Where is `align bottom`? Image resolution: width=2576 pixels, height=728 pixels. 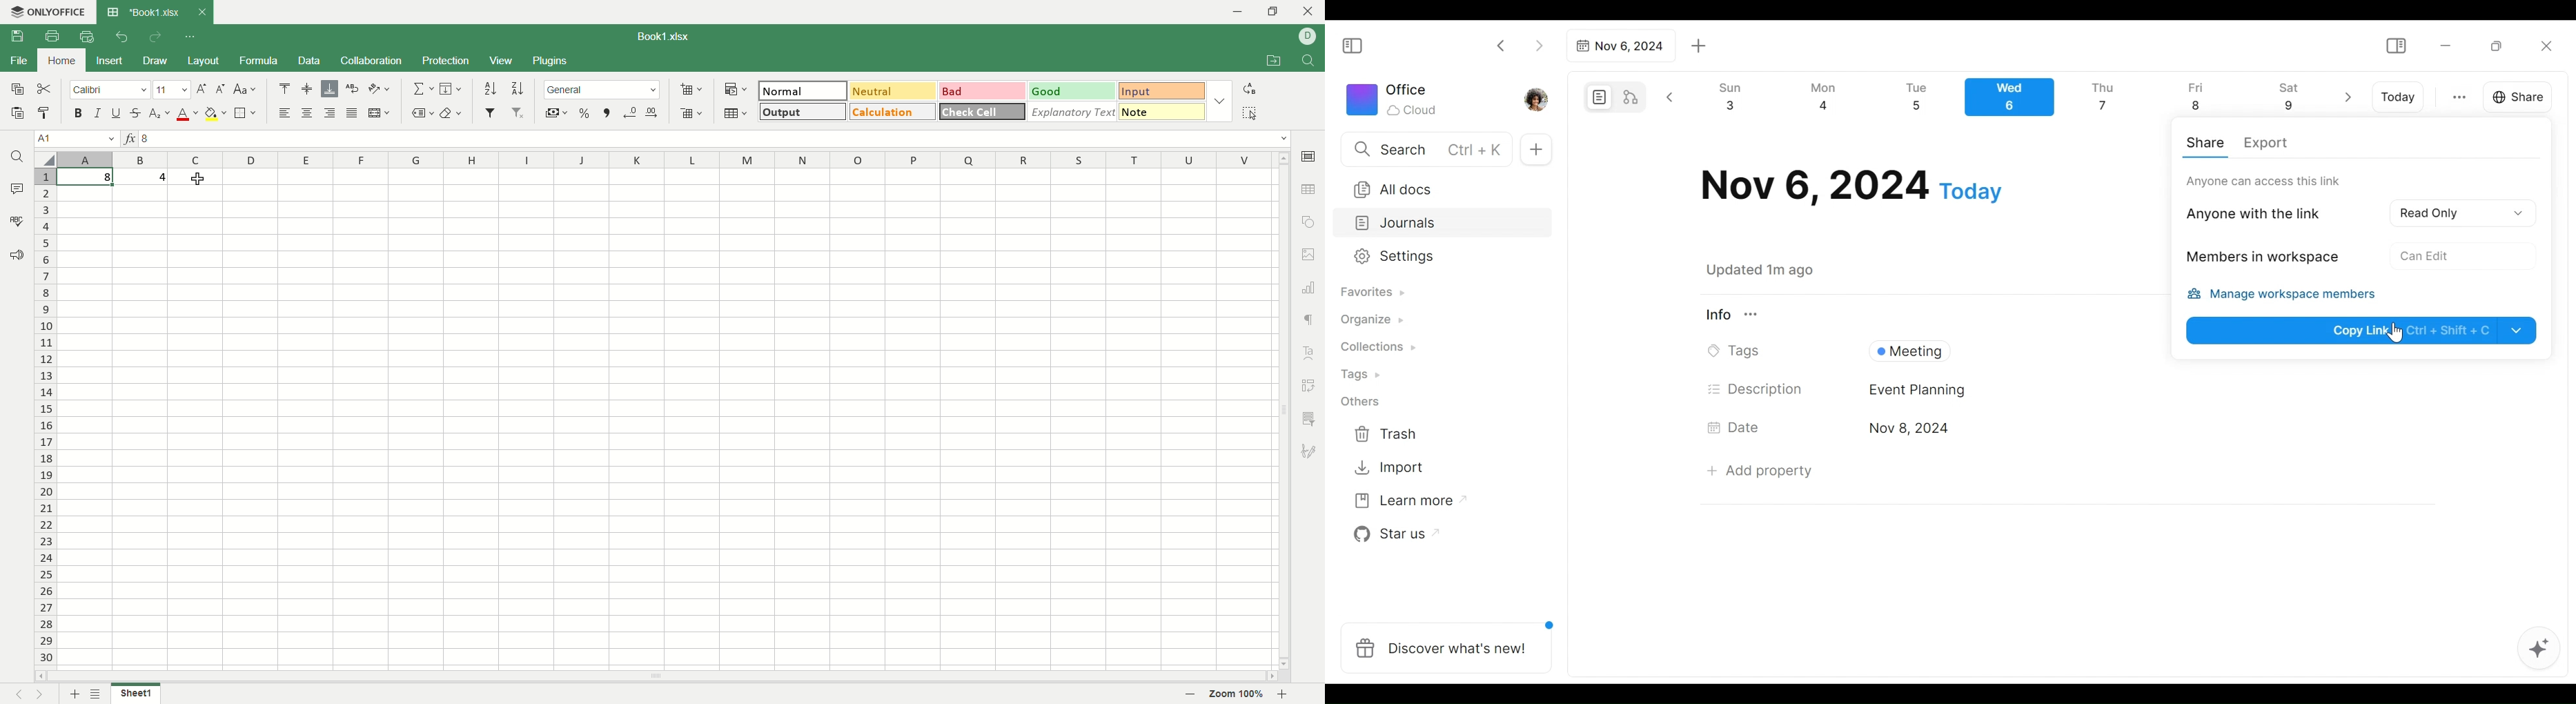 align bottom is located at coordinates (330, 88).